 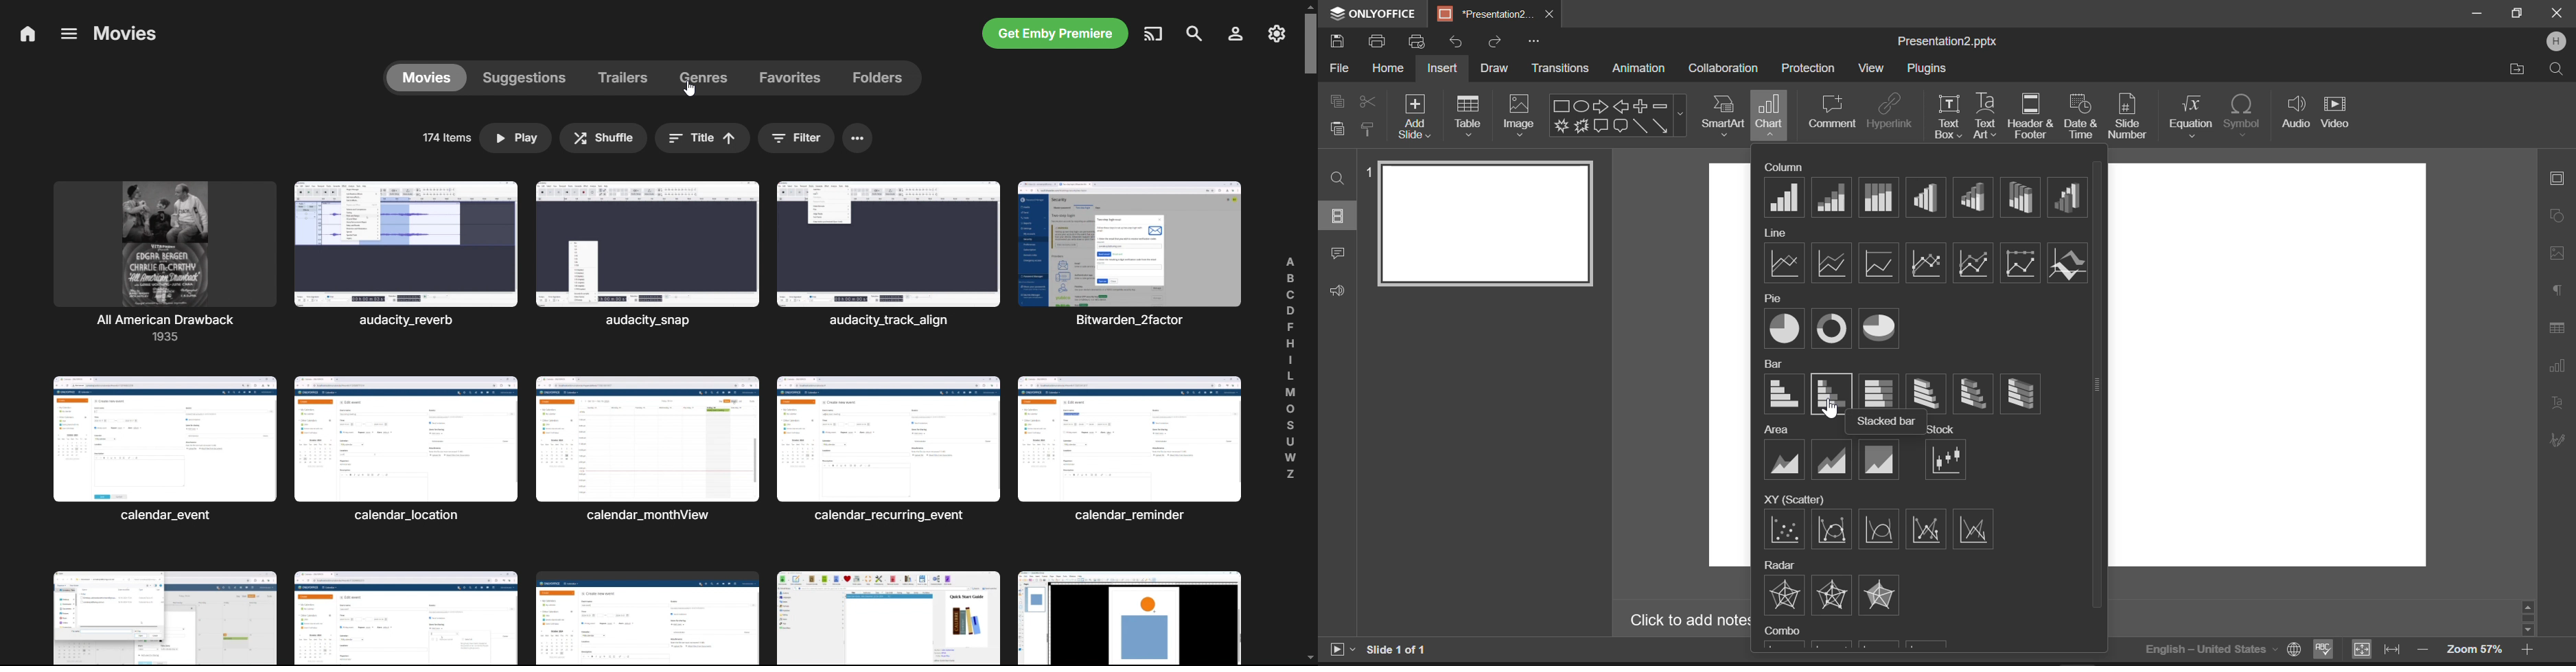 What do you see at coordinates (1415, 115) in the screenshot?
I see `Add Slide` at bounding box center [1415, 115].